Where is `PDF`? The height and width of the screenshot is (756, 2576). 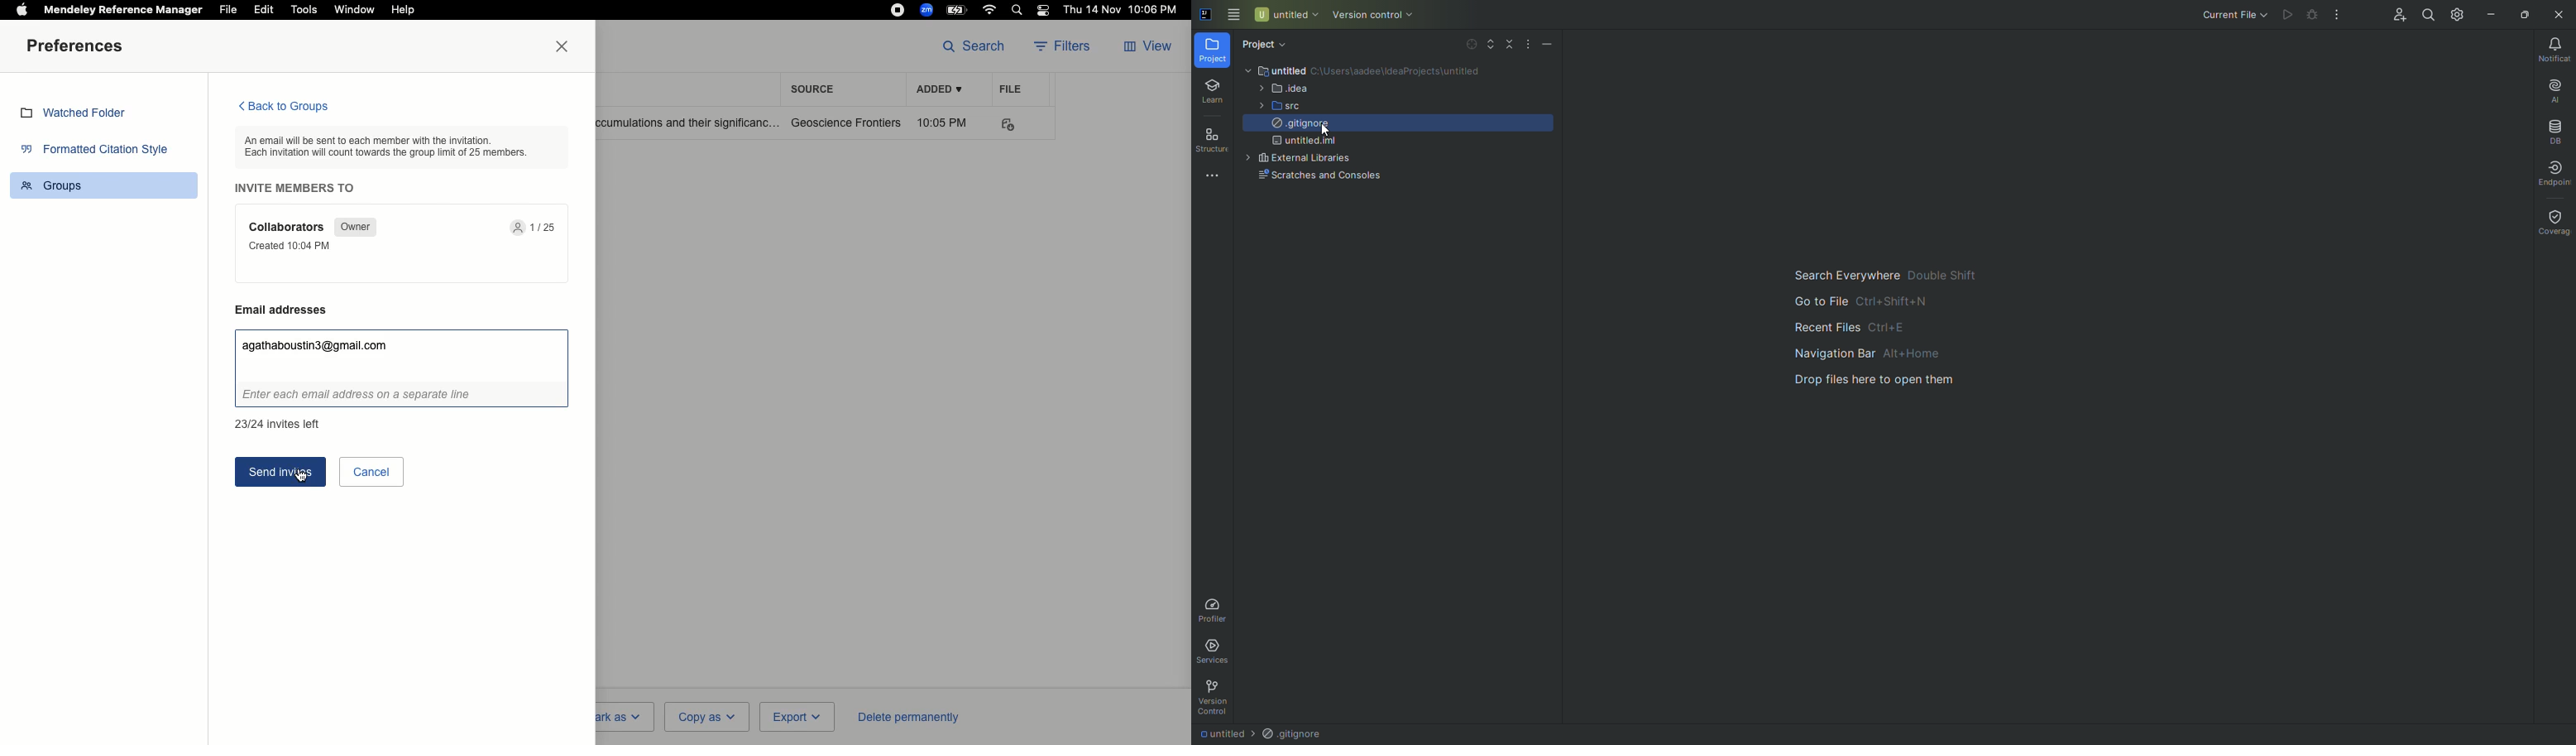 PDF is located at coordinates (1019, 125).